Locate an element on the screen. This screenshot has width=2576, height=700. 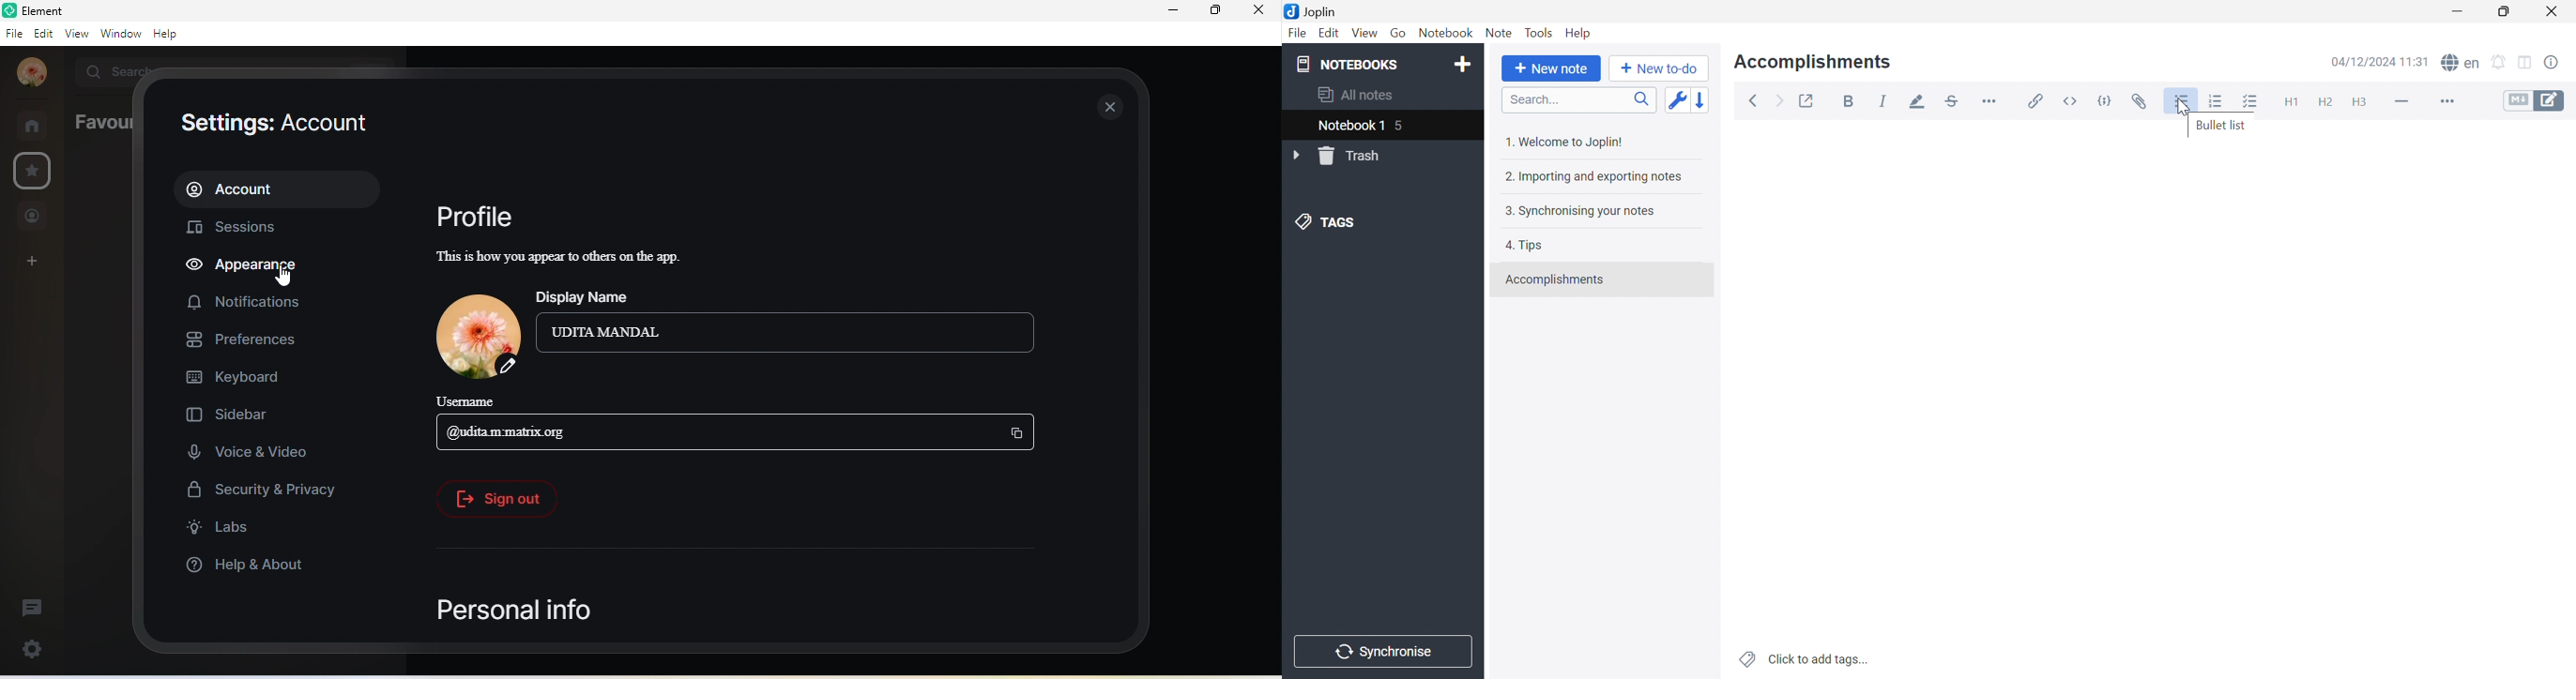
Bold is located at coordinates (1849, 100).